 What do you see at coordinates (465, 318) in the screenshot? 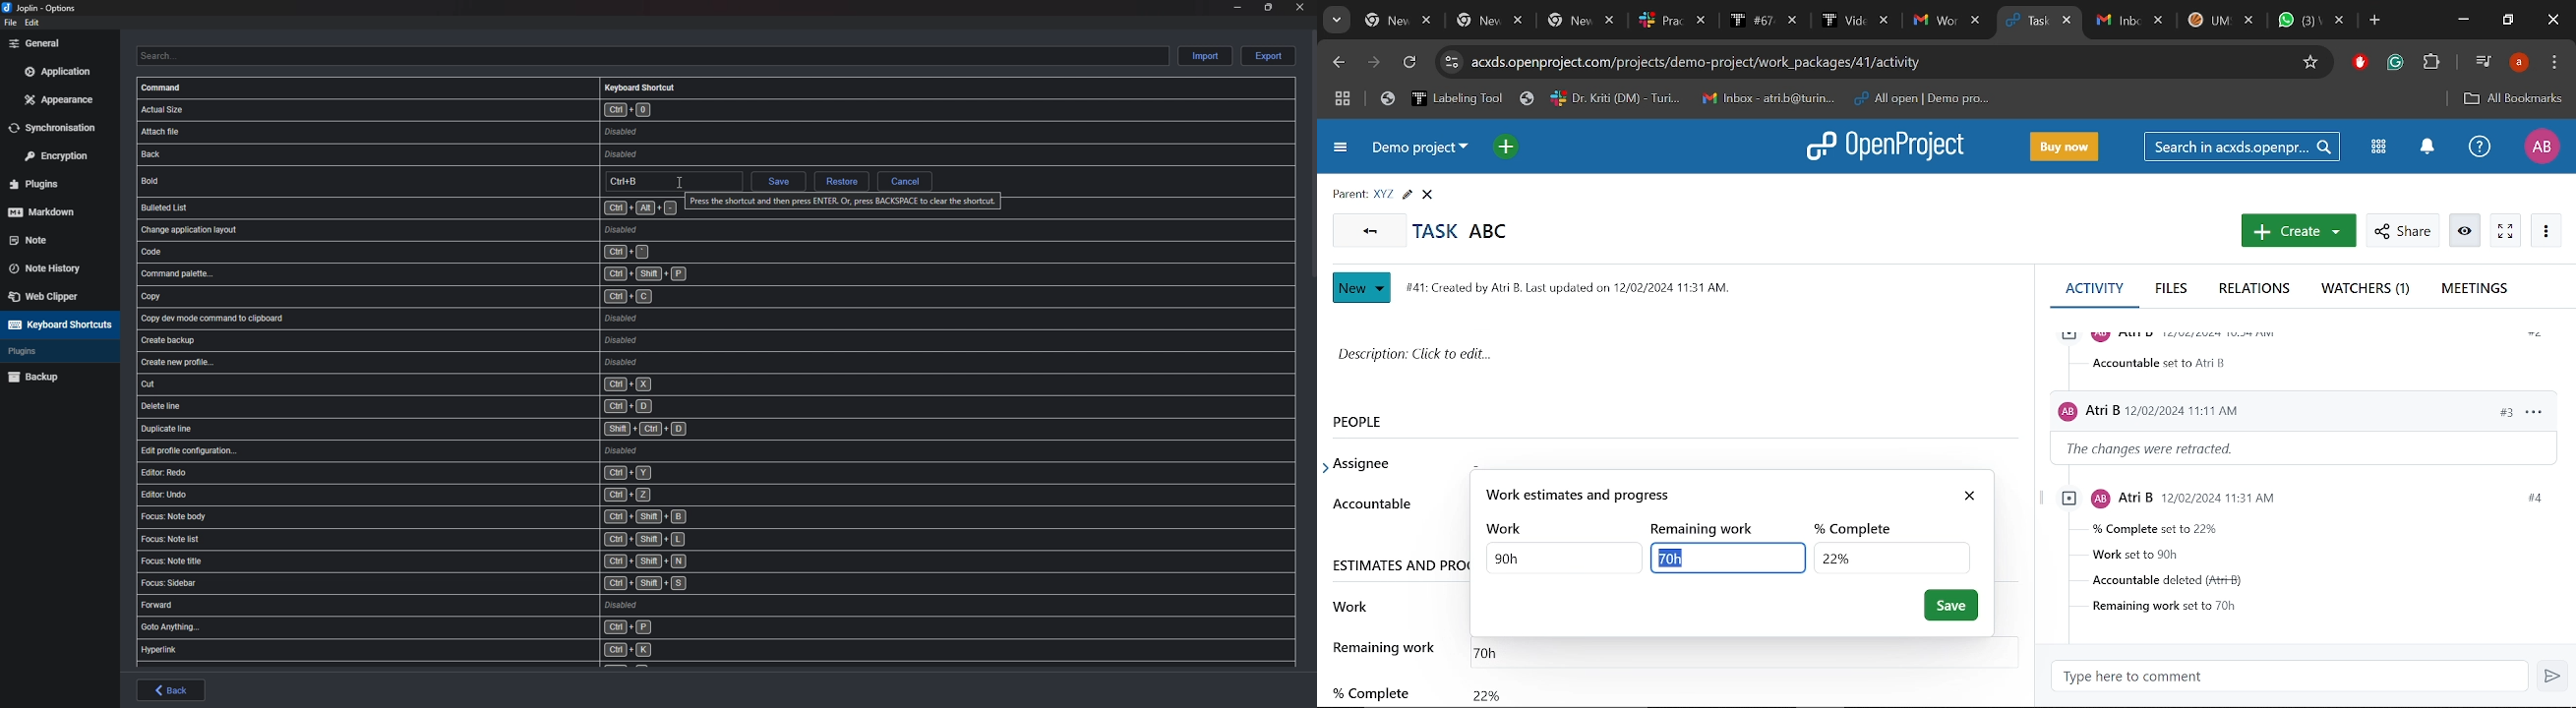
I see `shortcut` at bounding box center [465, 318].